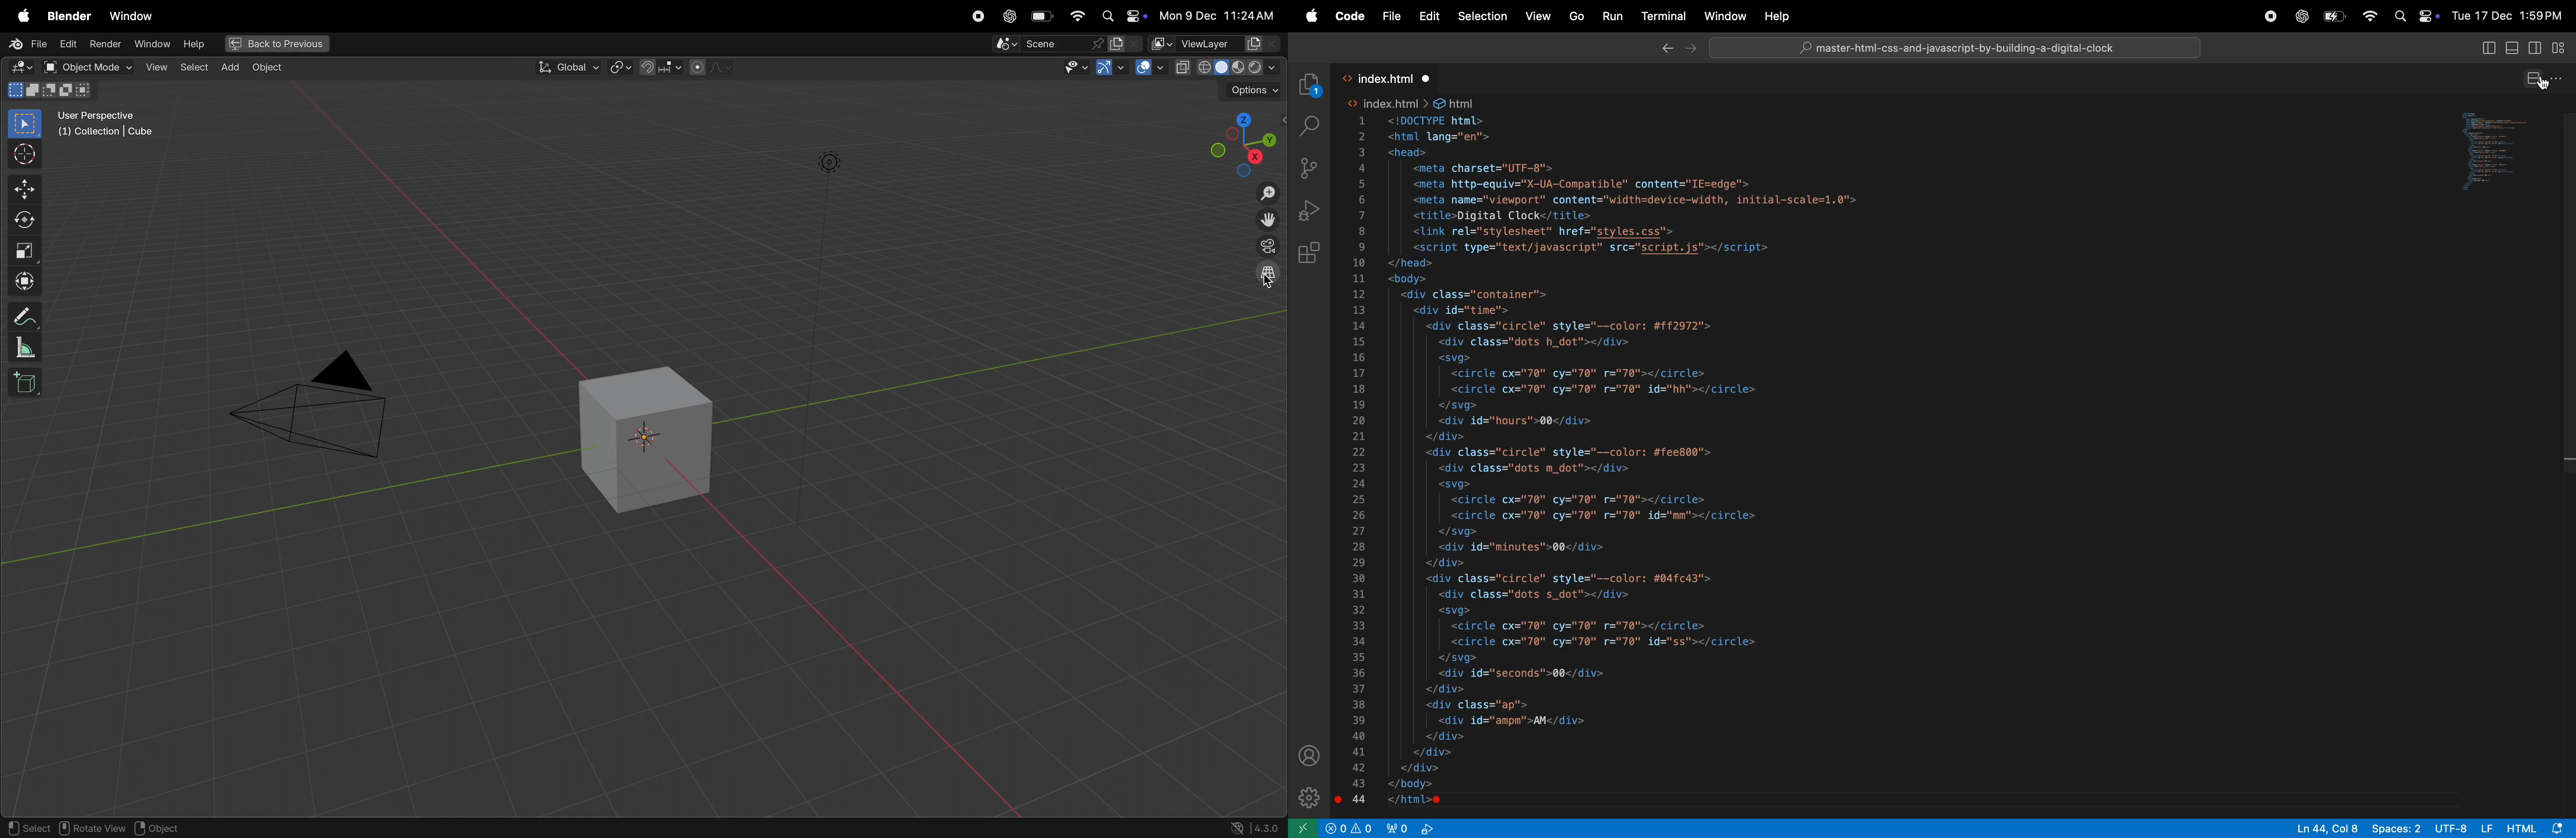 This screenshot has width=2576, height=840. What do you see at coordinates (1576, 15) in the screenshot?
I see `Go` at bounding box center [1576, 15].